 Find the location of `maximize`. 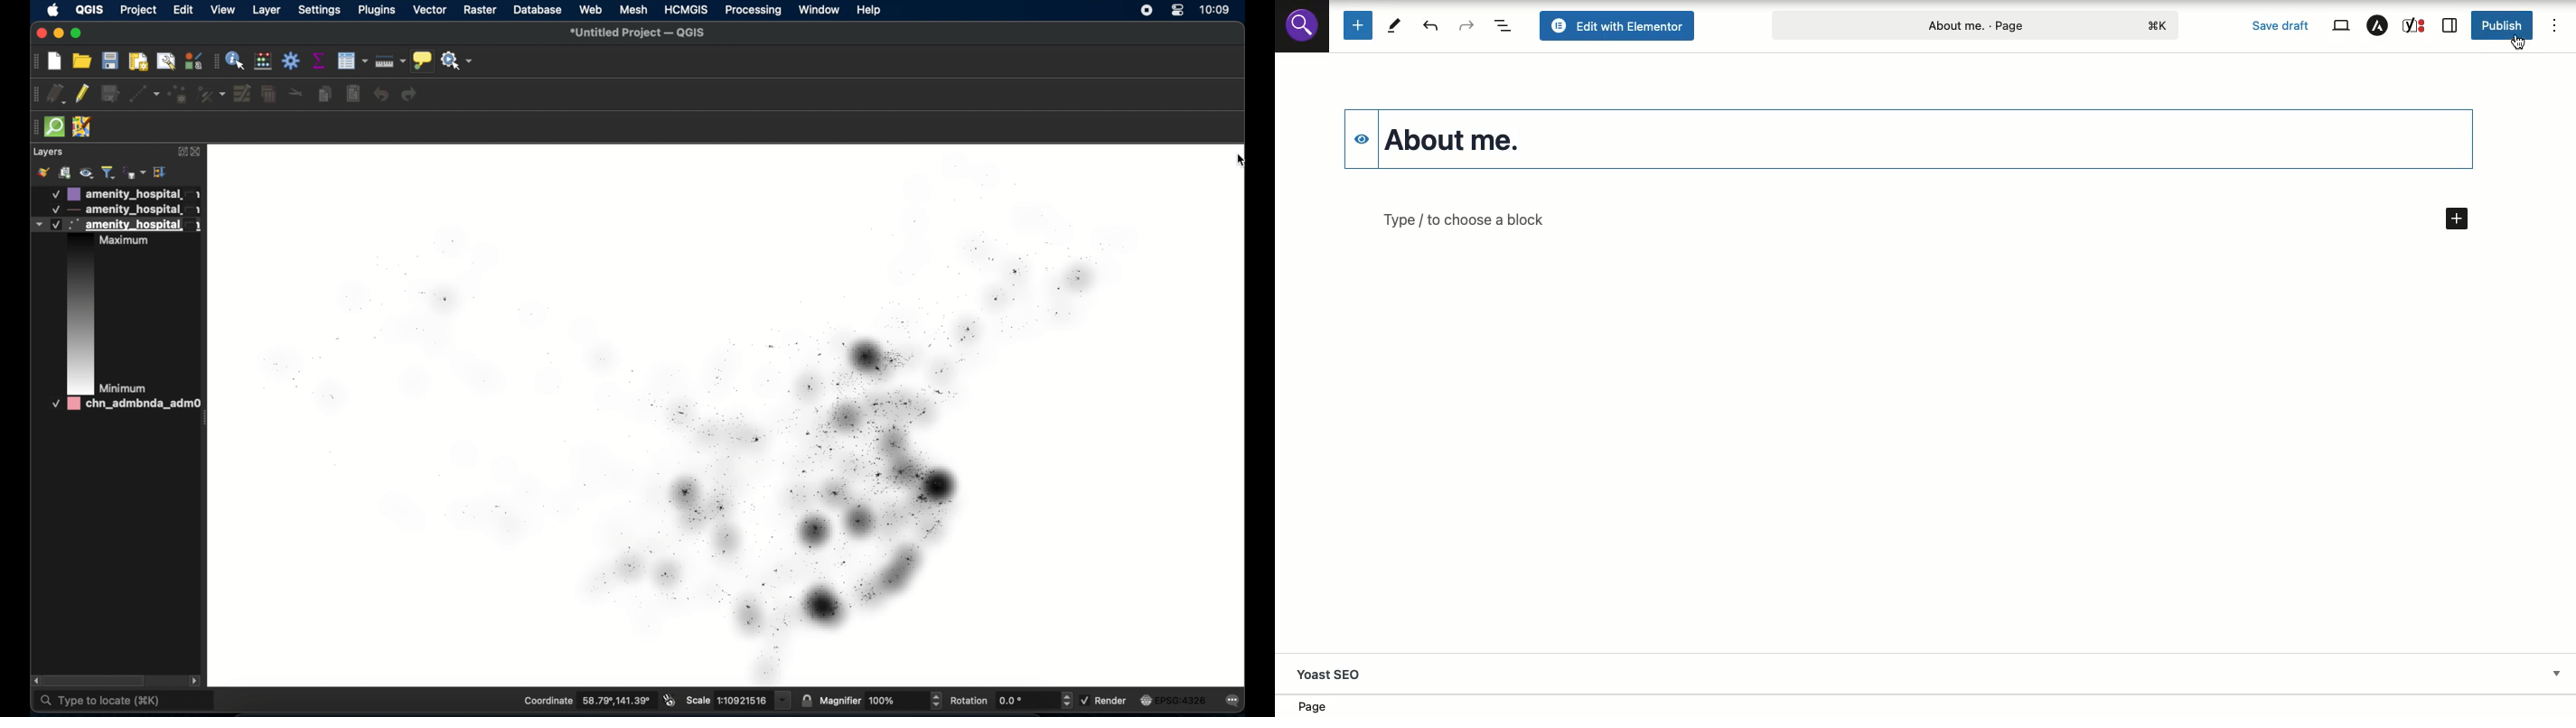

maximize is located at coordinates (79, 34).